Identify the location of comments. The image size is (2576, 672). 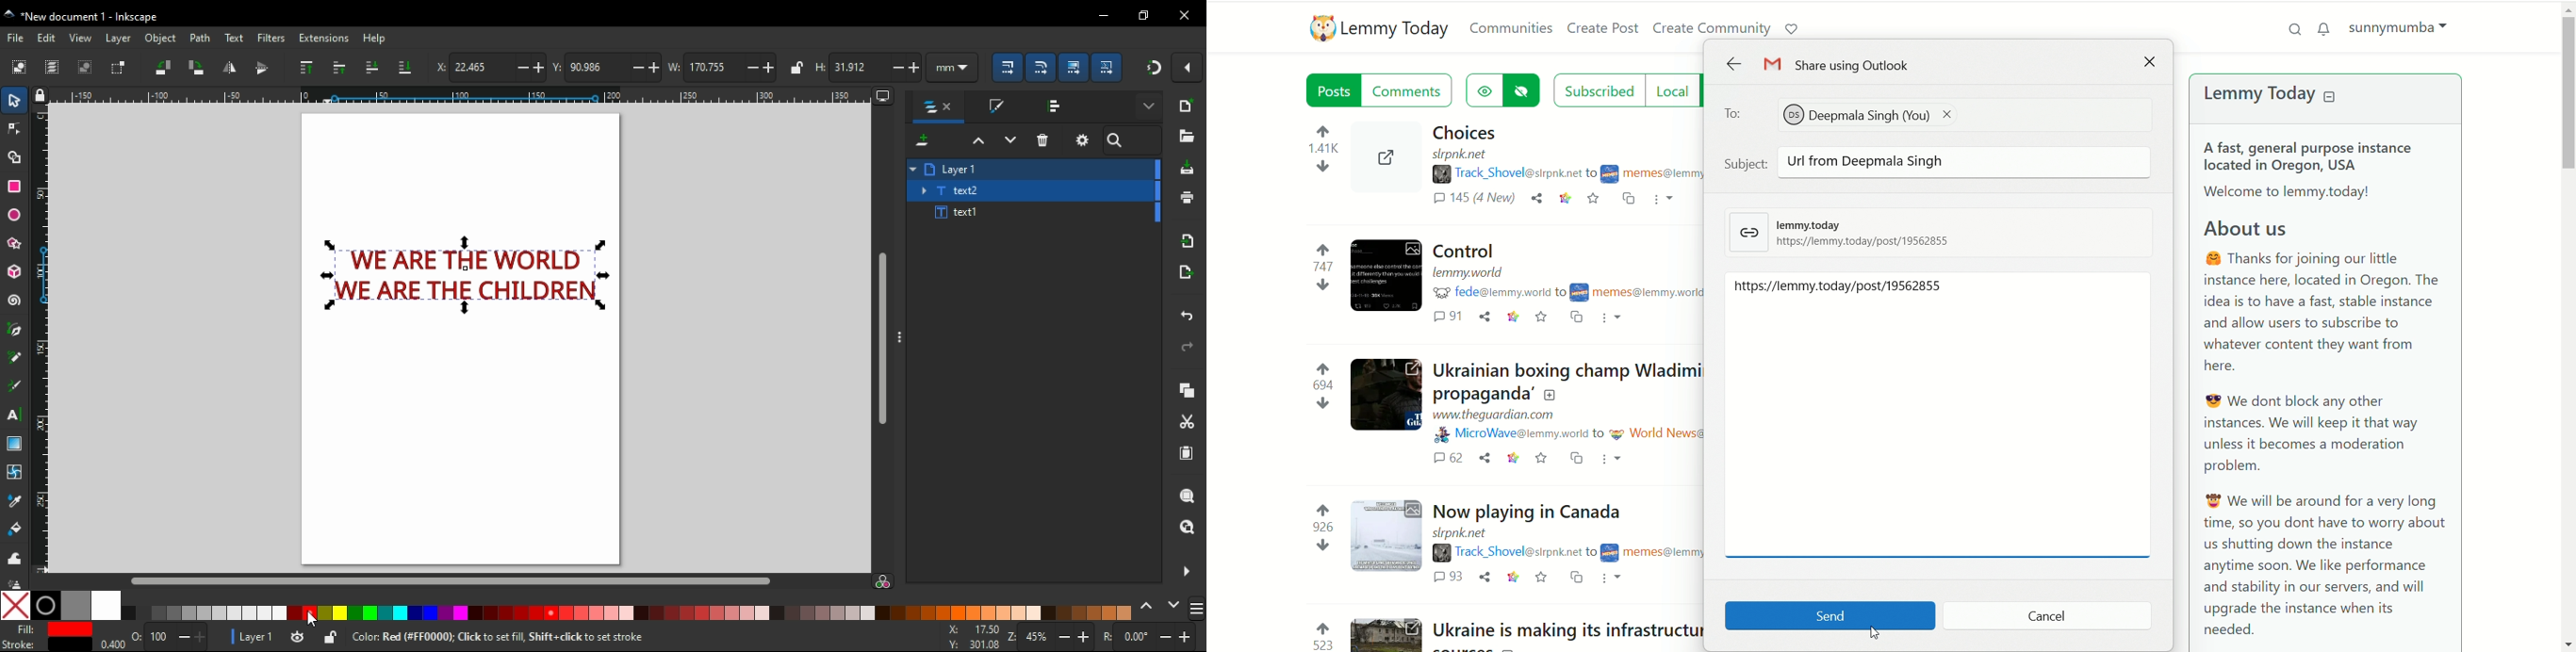
(1446, 458).